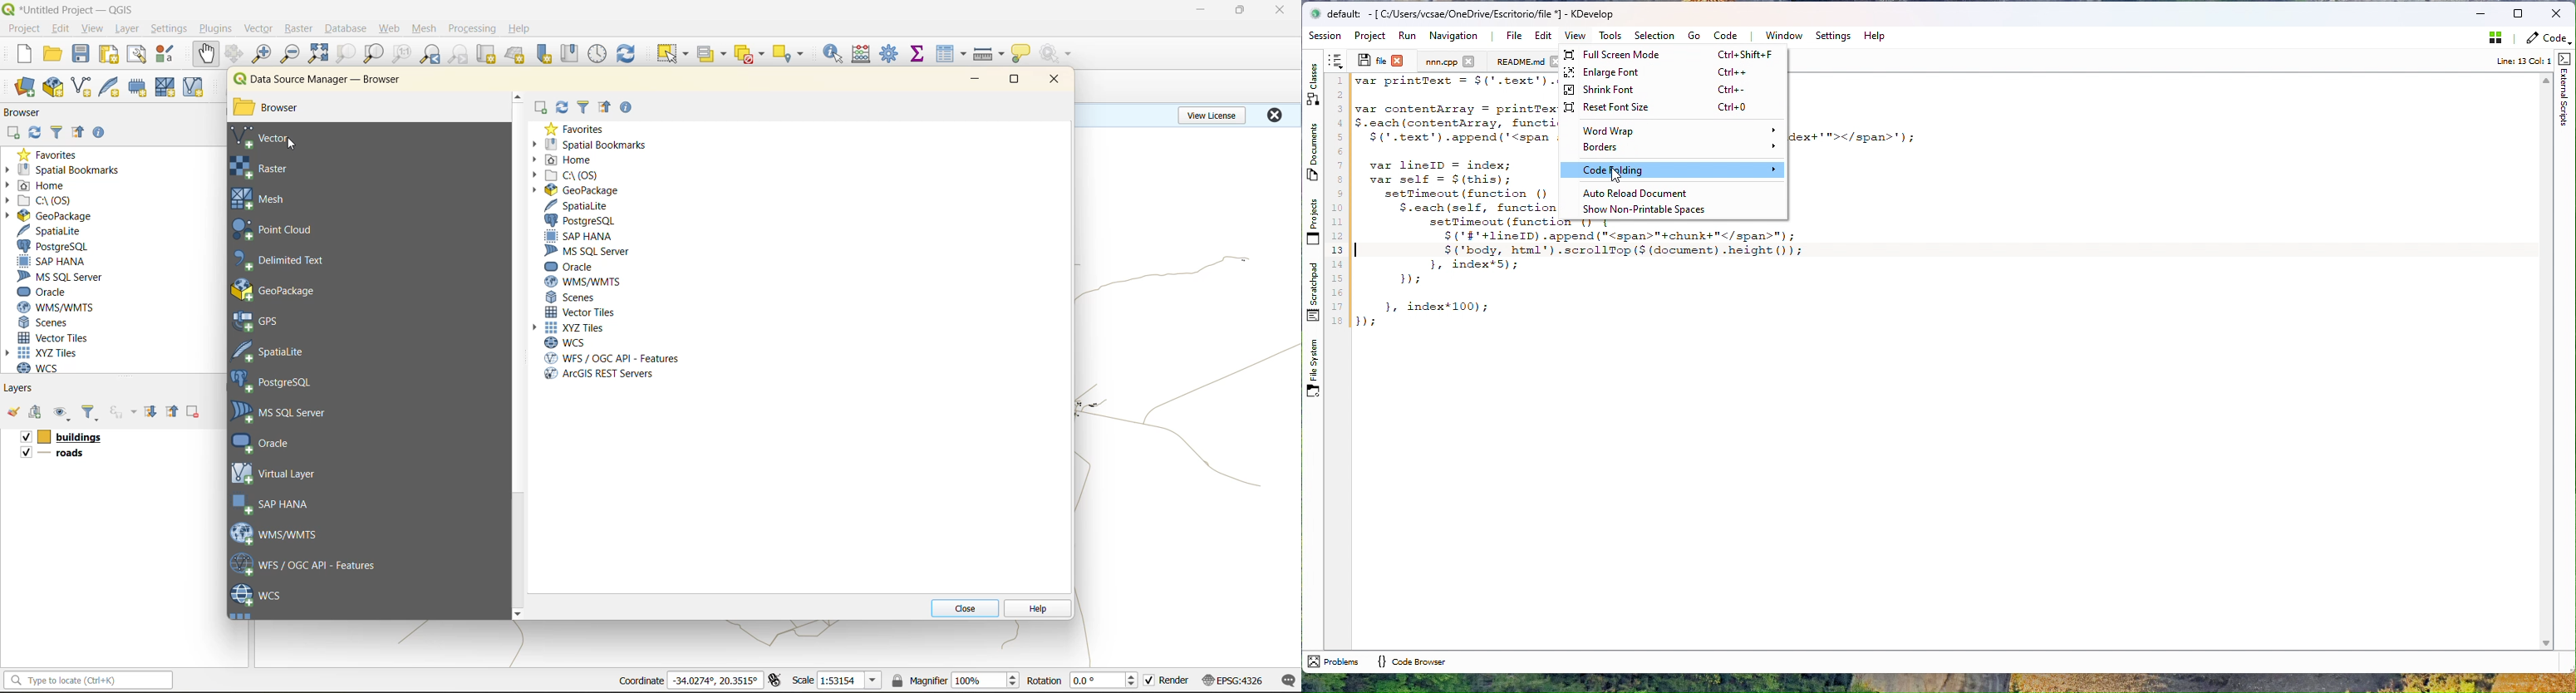  I want to click on checkbox, so click(24, 452).